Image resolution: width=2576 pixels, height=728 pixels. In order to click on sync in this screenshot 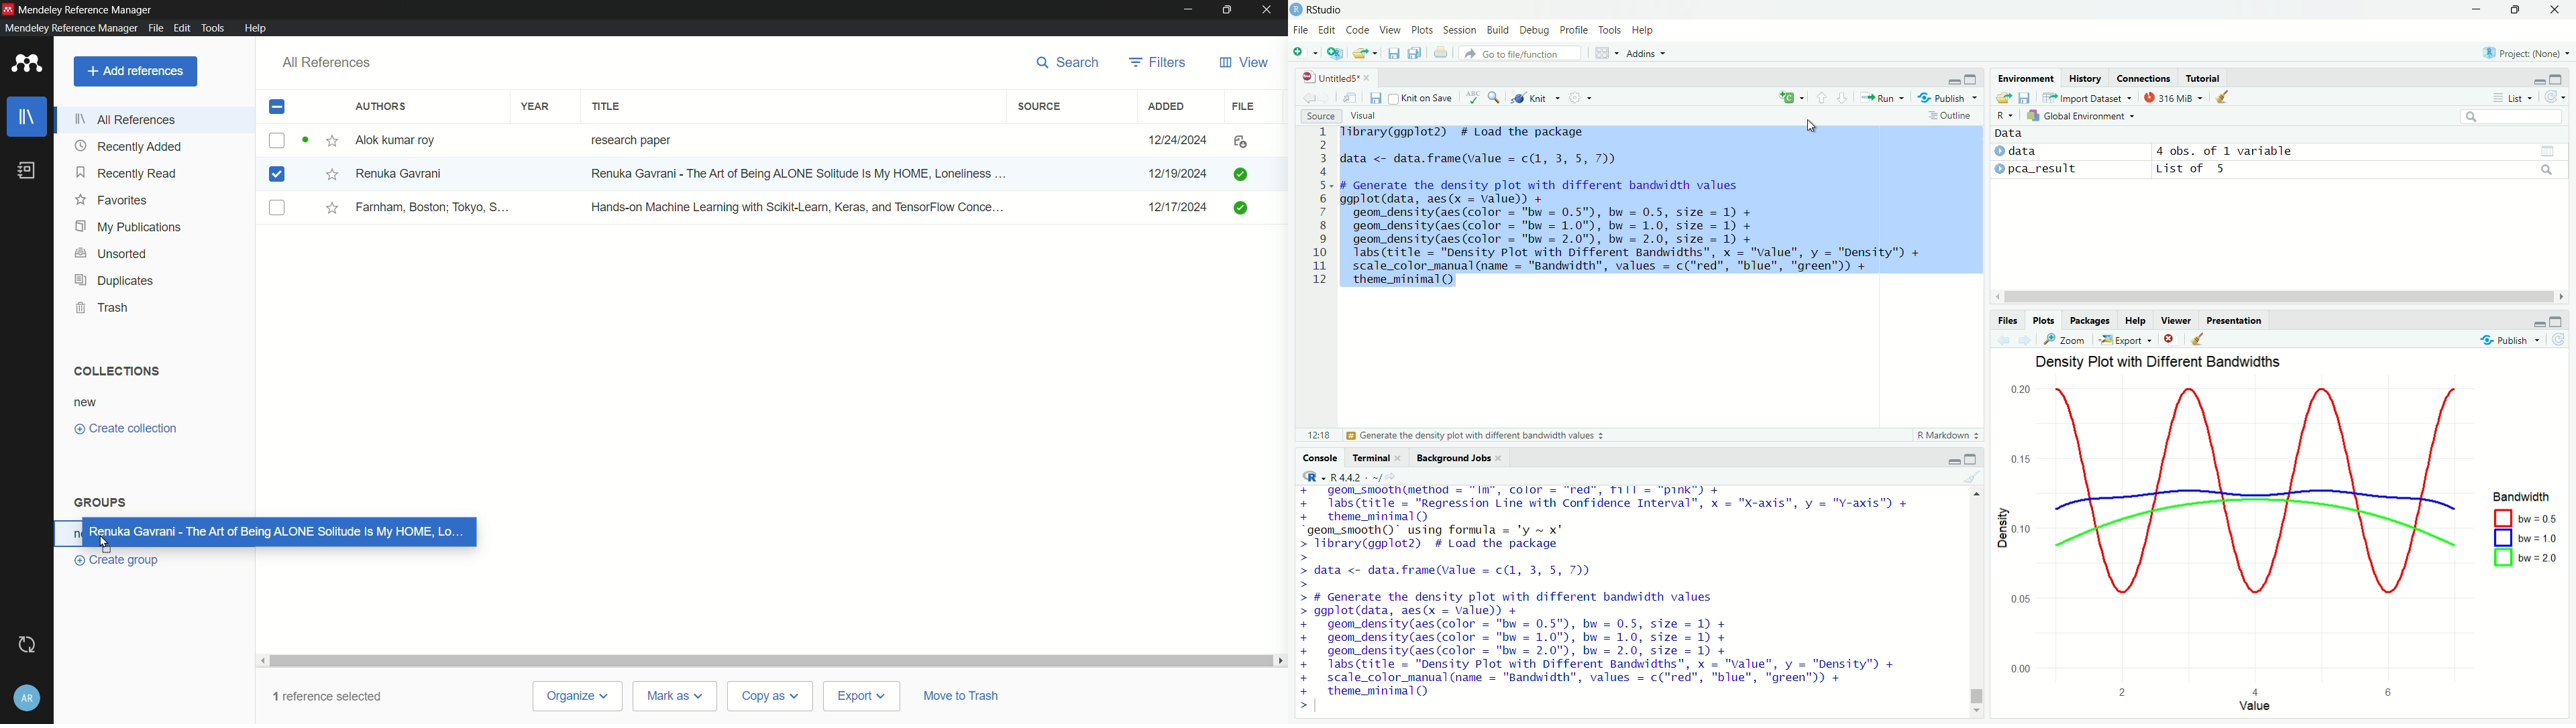, I will do `click(25, 645)`.